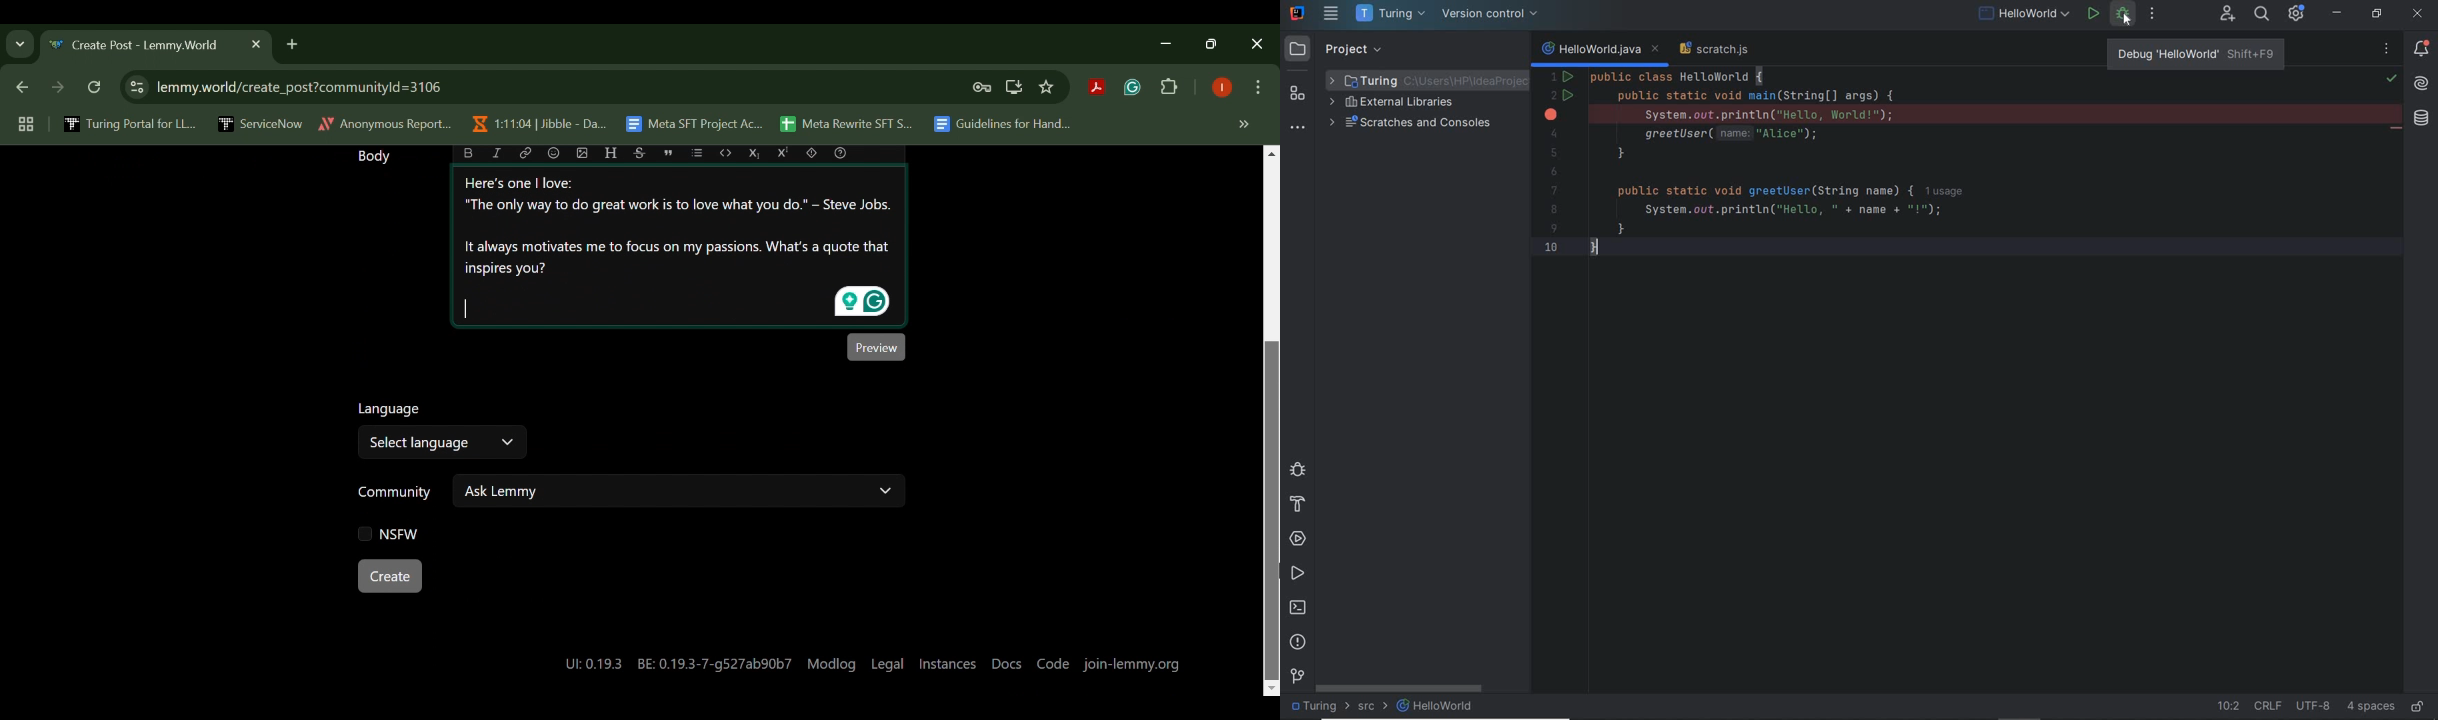 Image resolution: width=2464 pixels, height=728 pixels. I want to click on Options, so click(1258, 89).